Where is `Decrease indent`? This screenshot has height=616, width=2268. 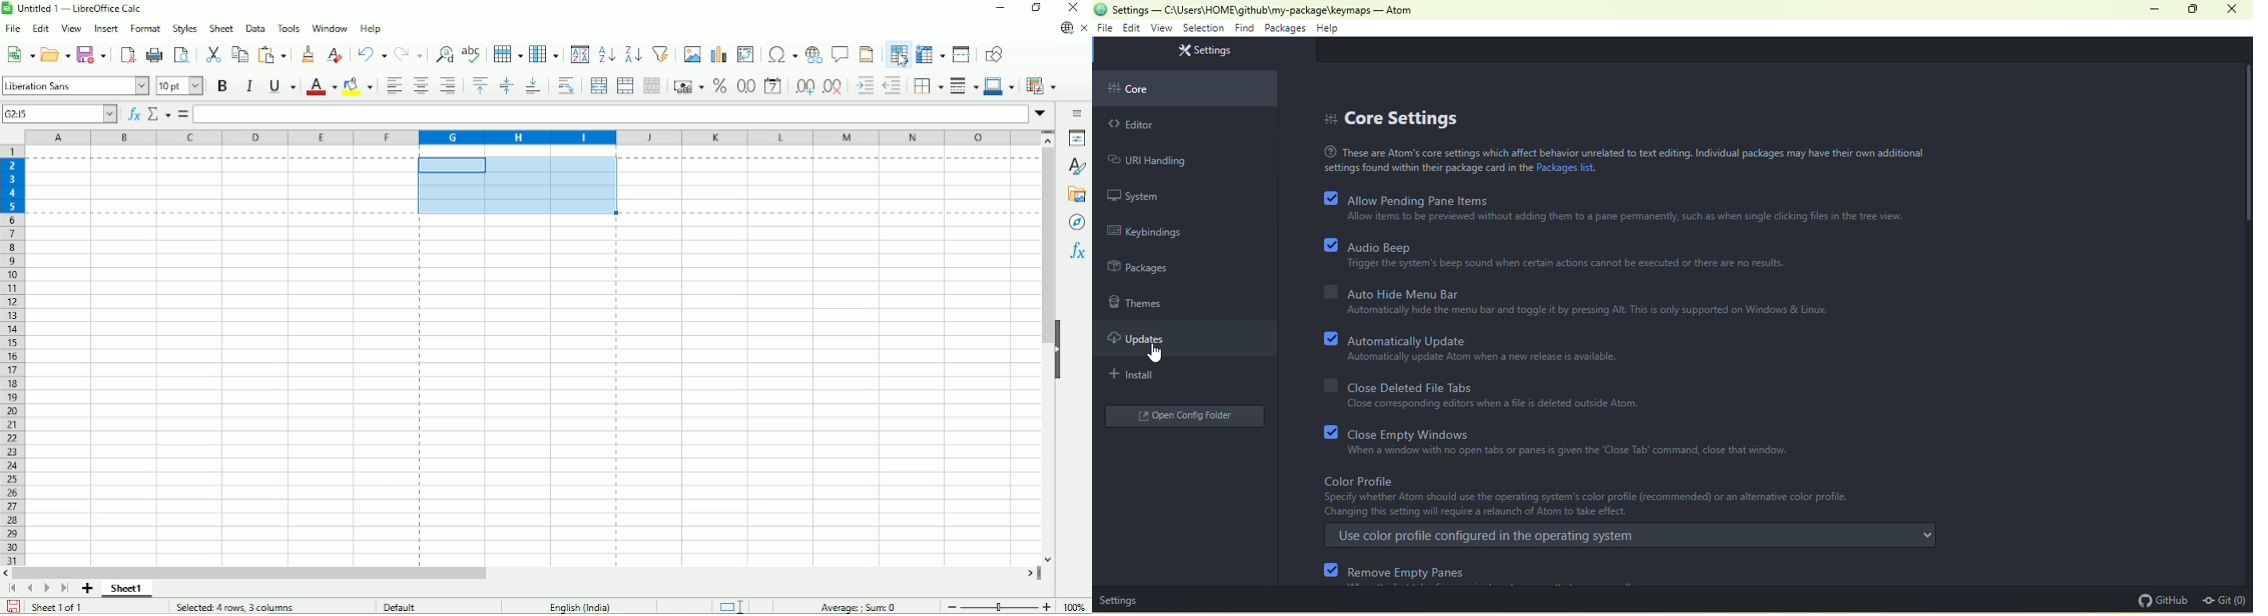
Decrease indent is located at coordinates (892, 86).